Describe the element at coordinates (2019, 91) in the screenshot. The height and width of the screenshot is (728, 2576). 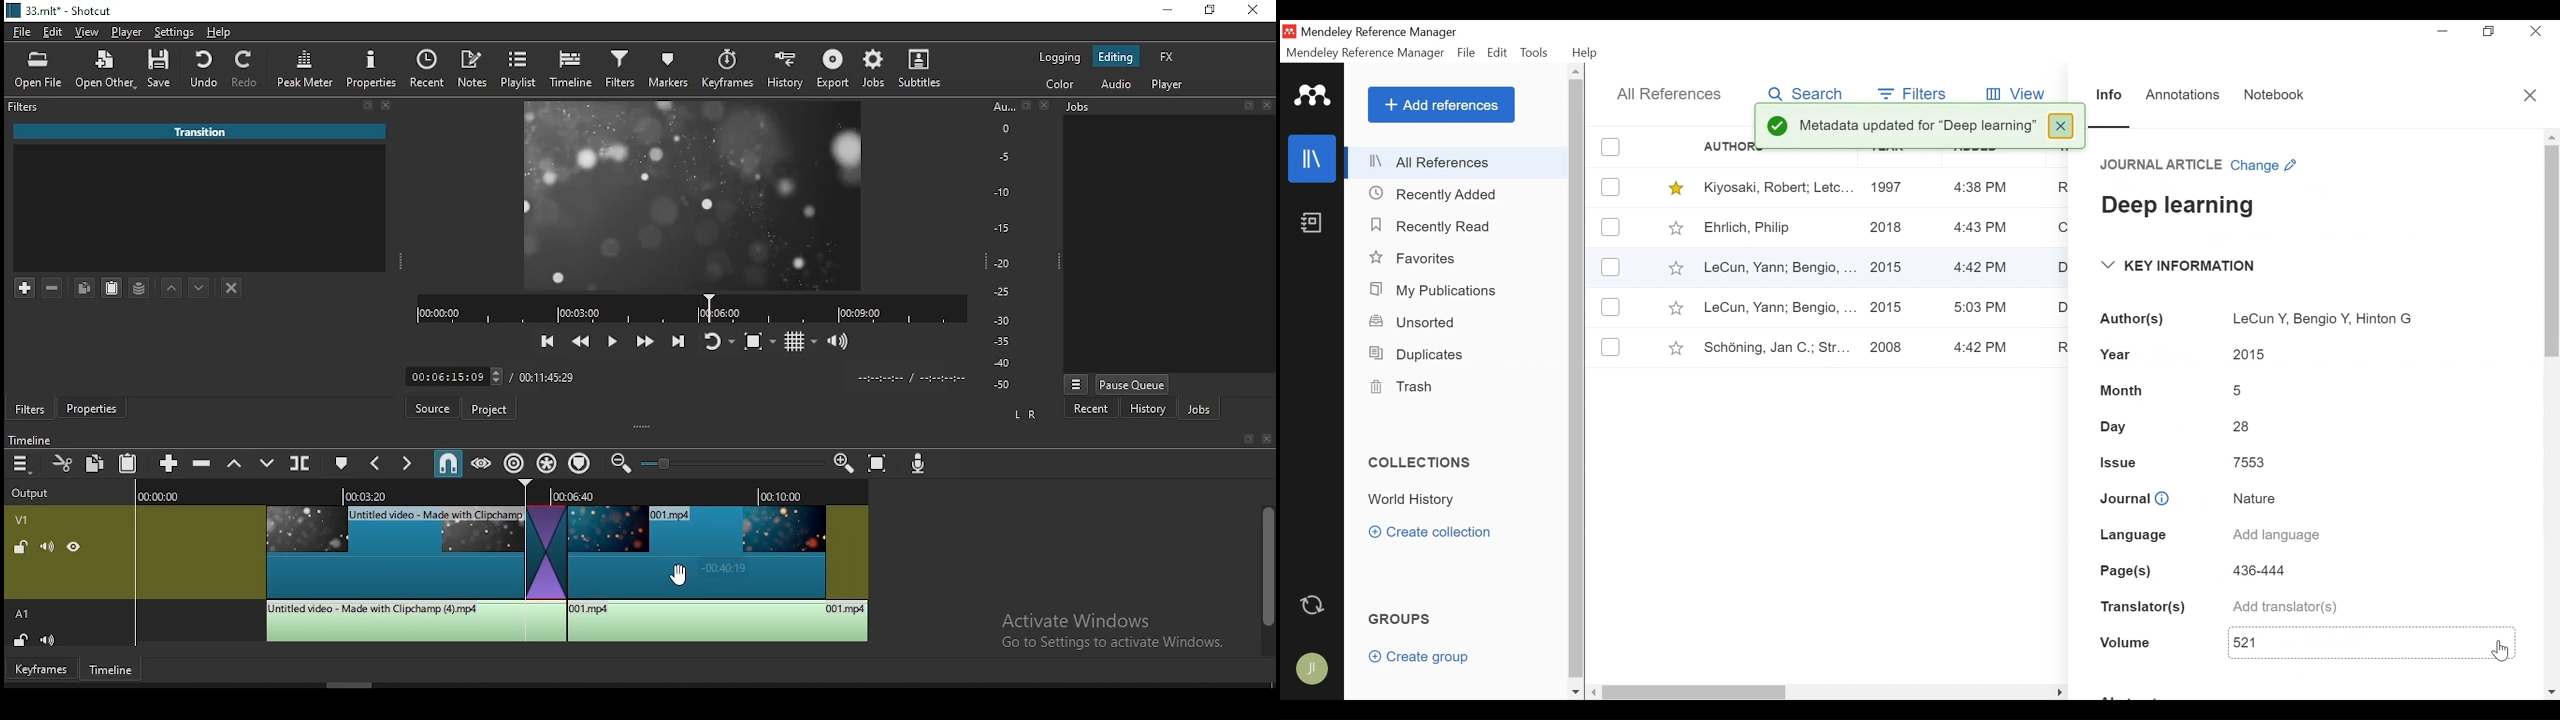
I see `View` at that location.